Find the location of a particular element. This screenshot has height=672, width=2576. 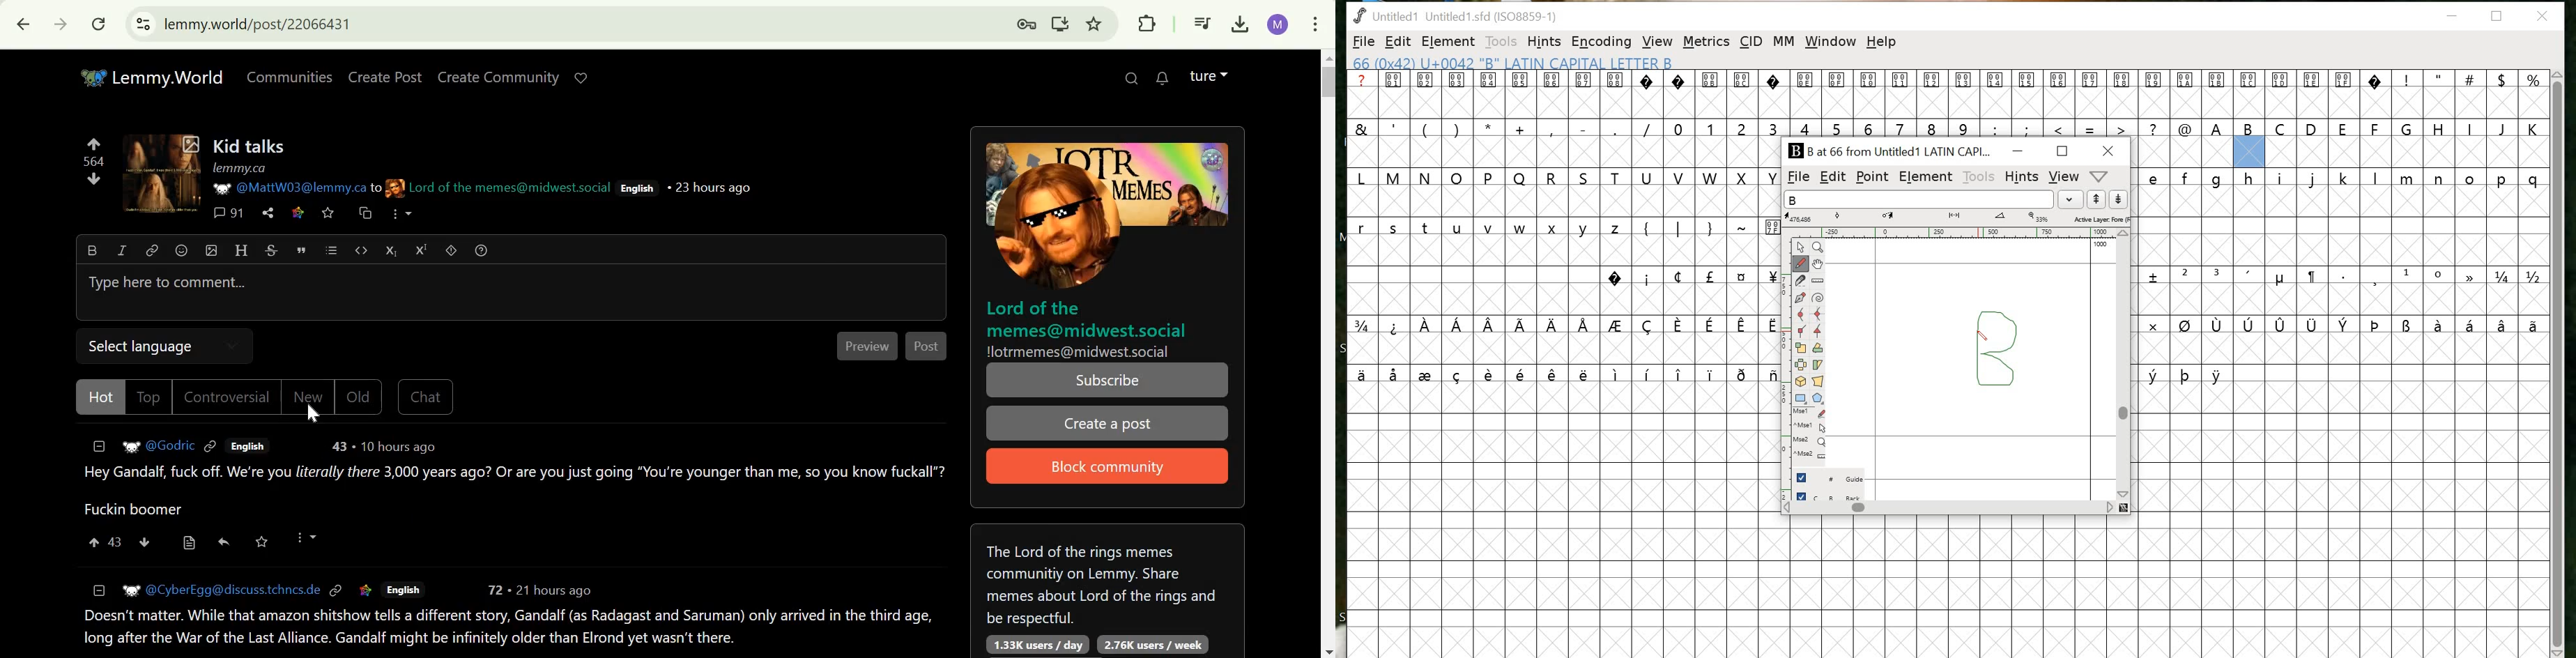

Preview is located at coordinates (868, 347).